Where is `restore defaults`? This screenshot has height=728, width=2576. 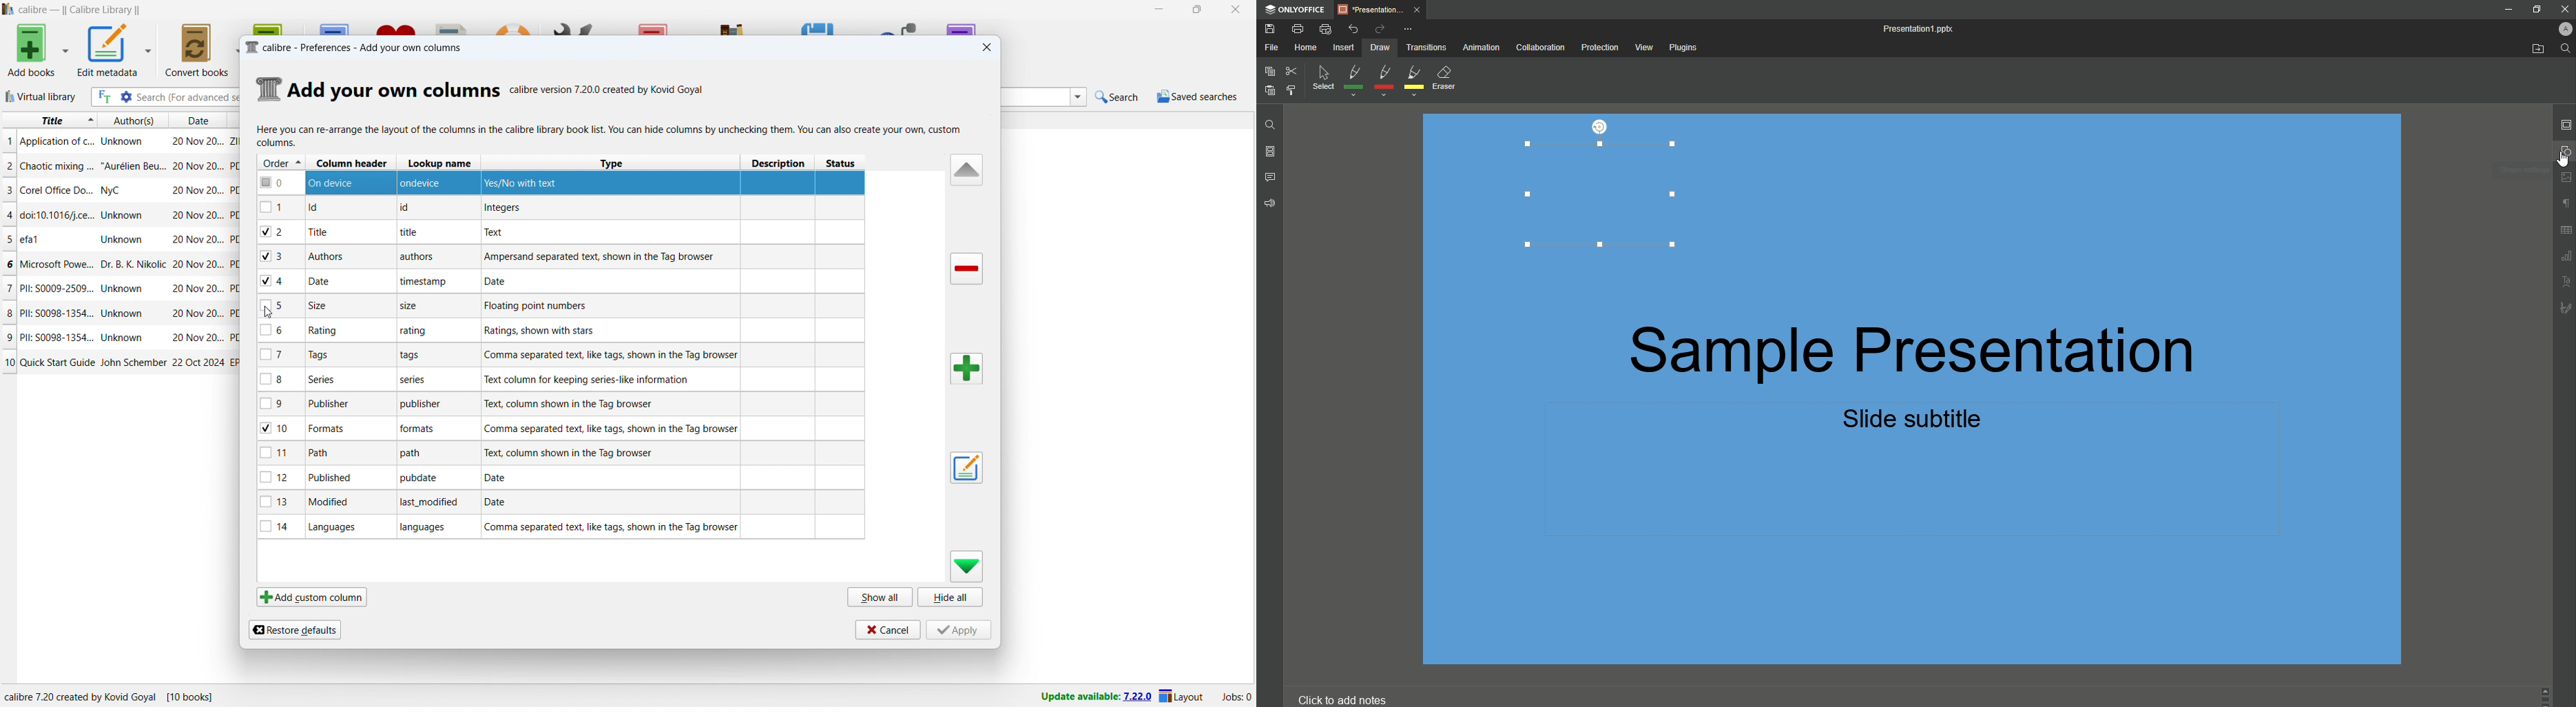
restore defaults is located at coordinates (294, 628).